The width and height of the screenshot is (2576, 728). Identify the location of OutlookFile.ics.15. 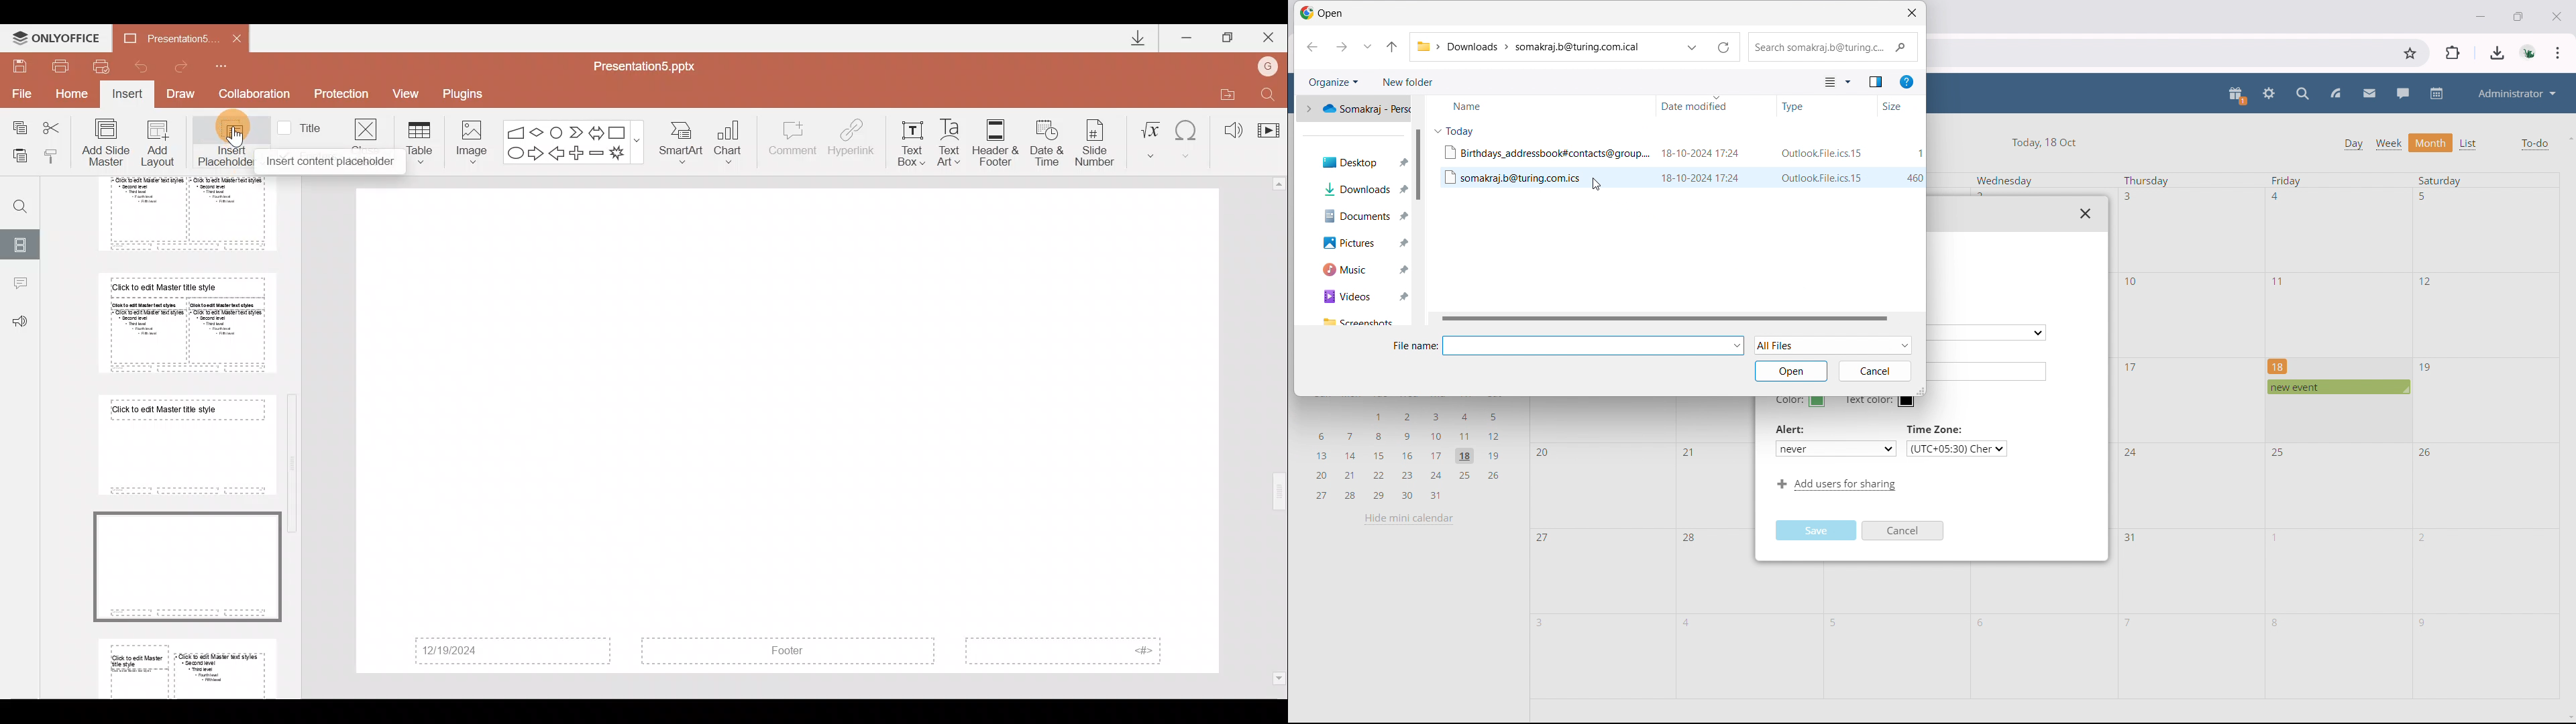
(1823, 178).